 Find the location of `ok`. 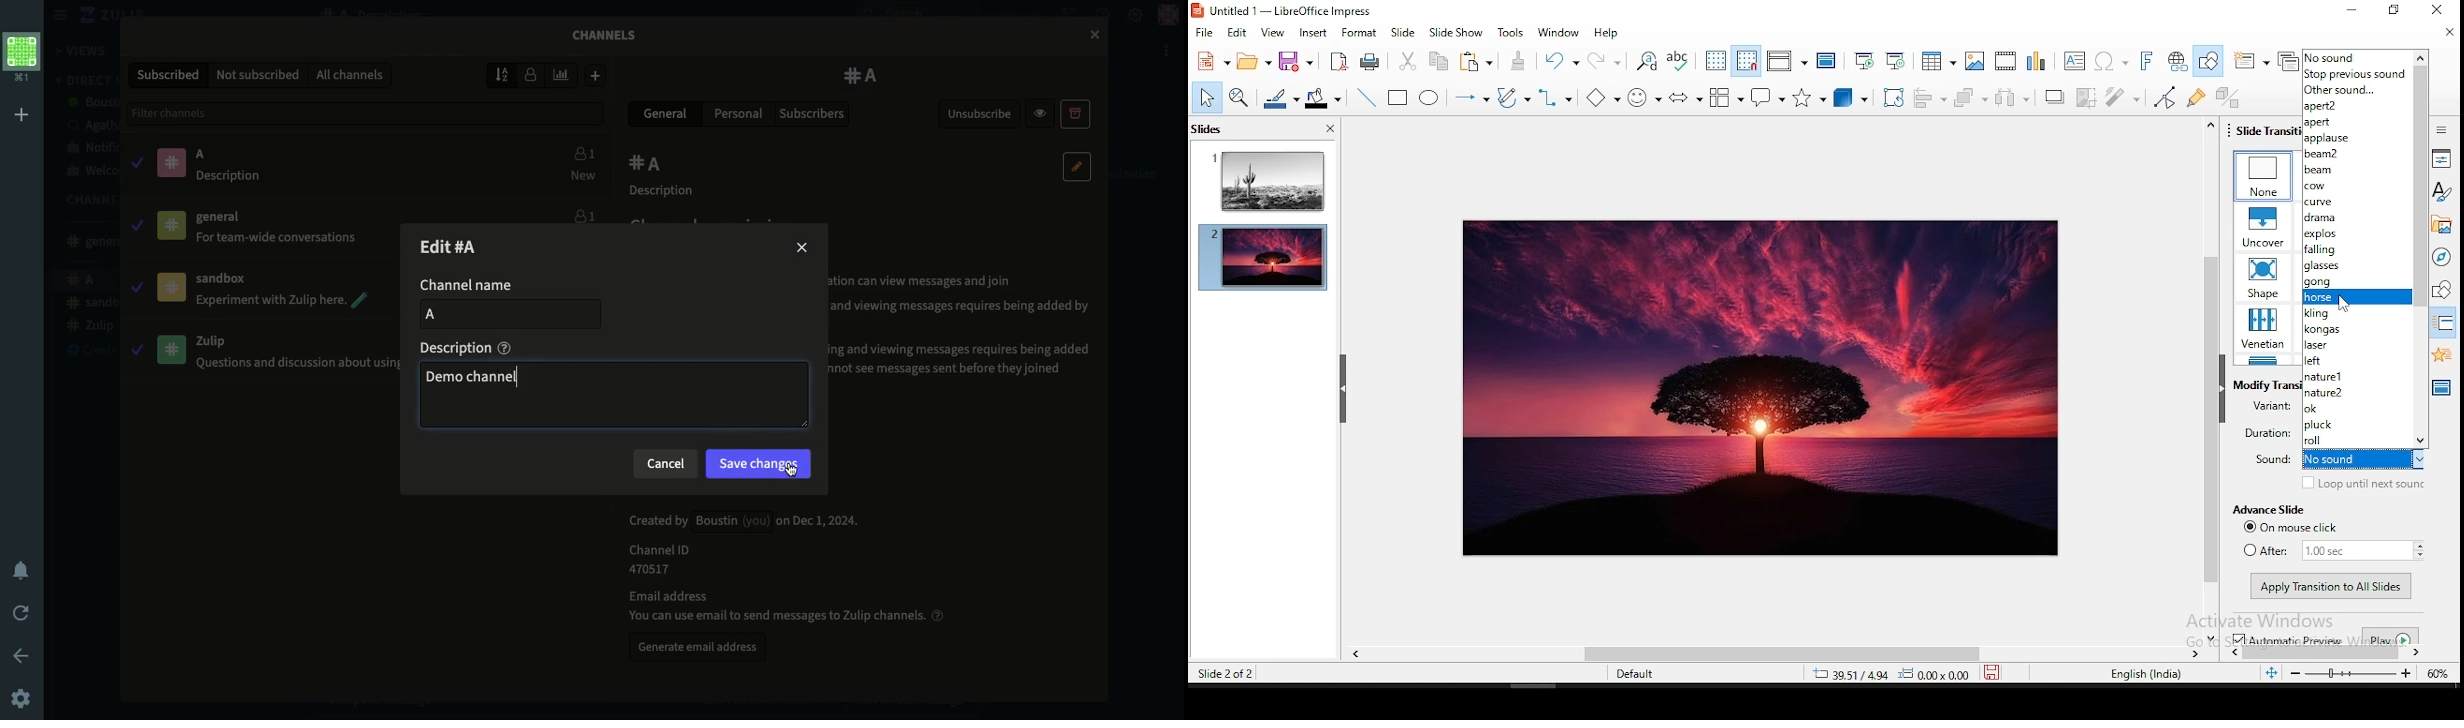

ok is located at coordinates (2358, 409).